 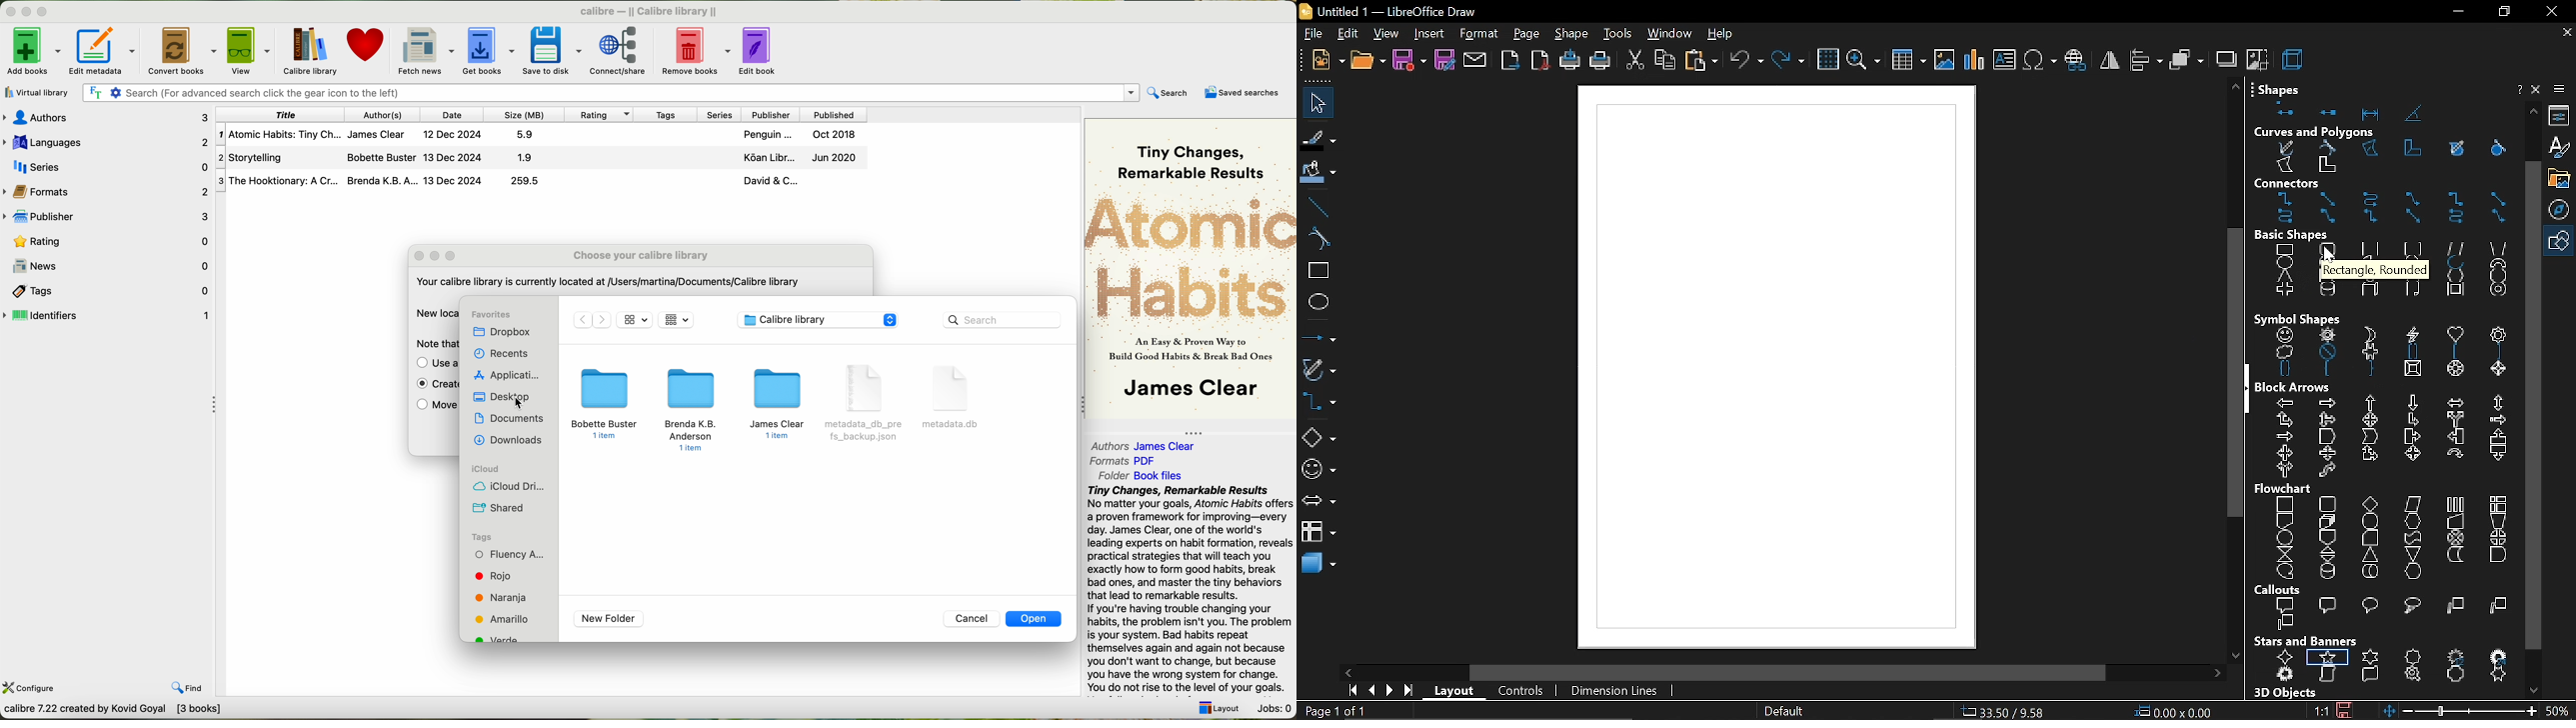 What do you see at coordinates (1318, 272) in the screenshot?
I see `rectangle` at bounding box center [1318, 272].